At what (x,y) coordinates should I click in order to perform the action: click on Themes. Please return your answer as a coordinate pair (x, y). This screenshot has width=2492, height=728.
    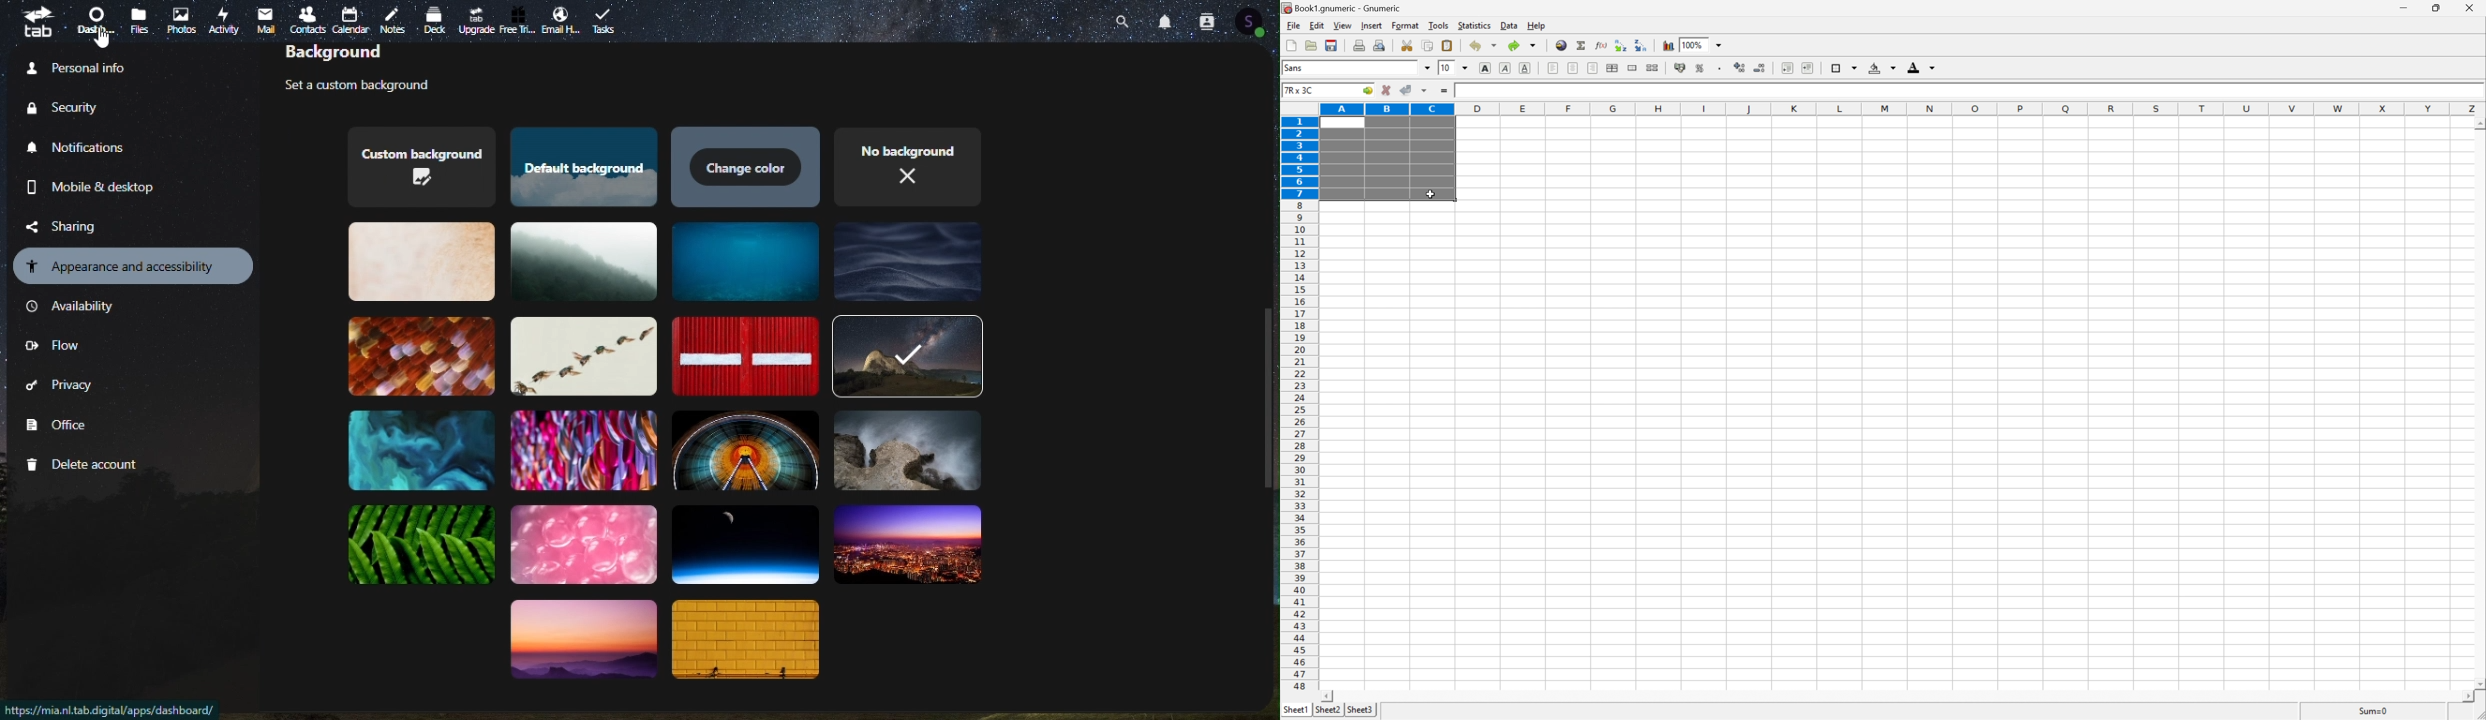
    Looking at the image, I should click on (906, 453).